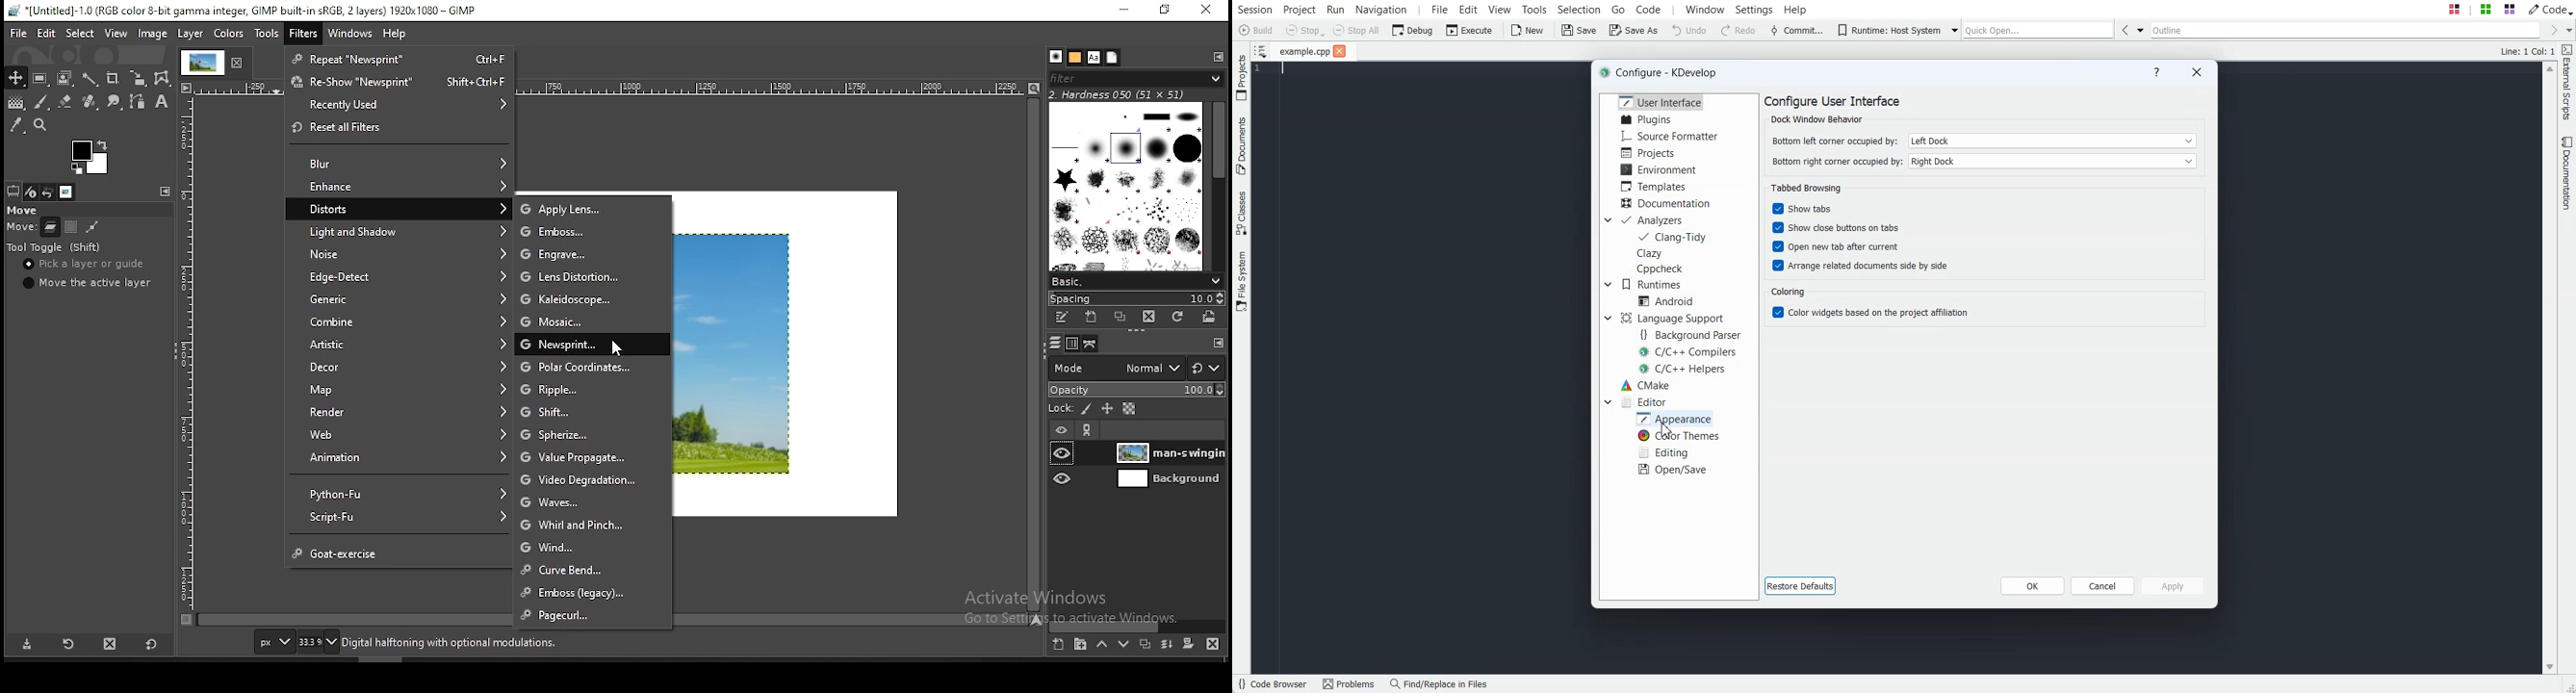  What do you see at coordinates (46, 192) in the screenshot?
I see `undo history` at bounding box center [46, 192].